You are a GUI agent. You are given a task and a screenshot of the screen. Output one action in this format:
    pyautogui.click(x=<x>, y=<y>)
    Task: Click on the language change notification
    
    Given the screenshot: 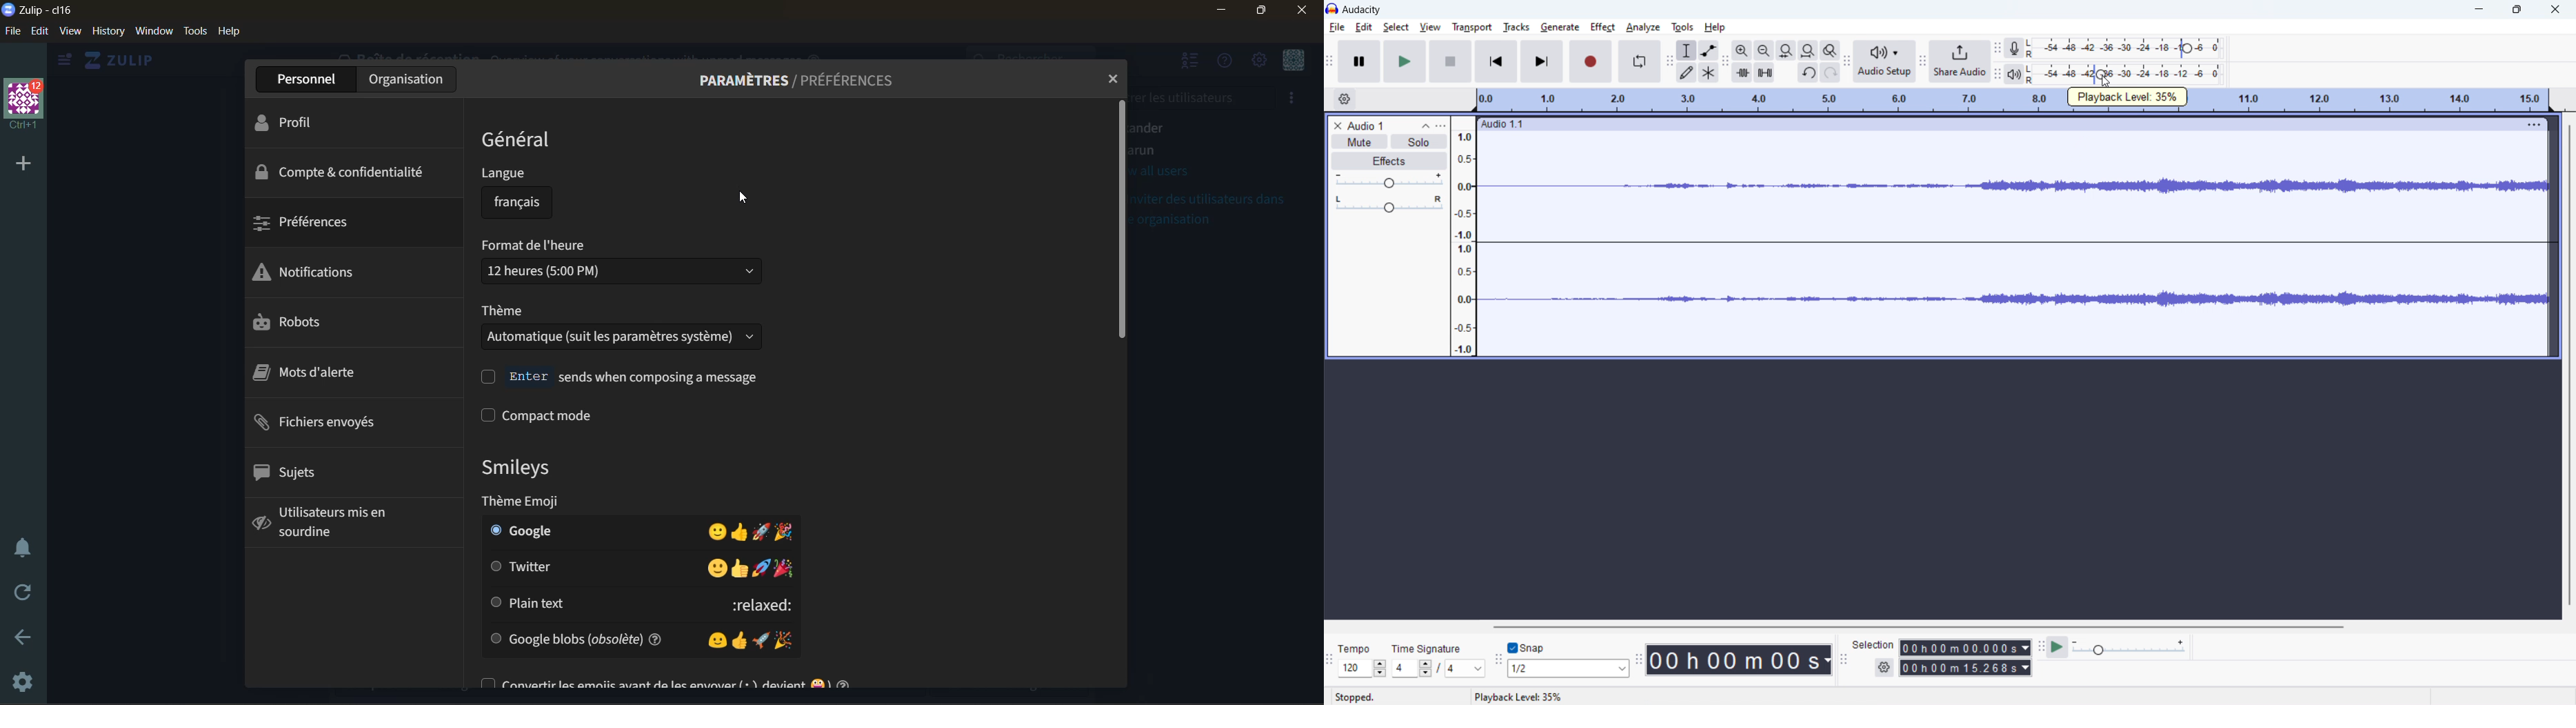 What is the action you would take?
    pyautogui.click(x=732, y=144)
    